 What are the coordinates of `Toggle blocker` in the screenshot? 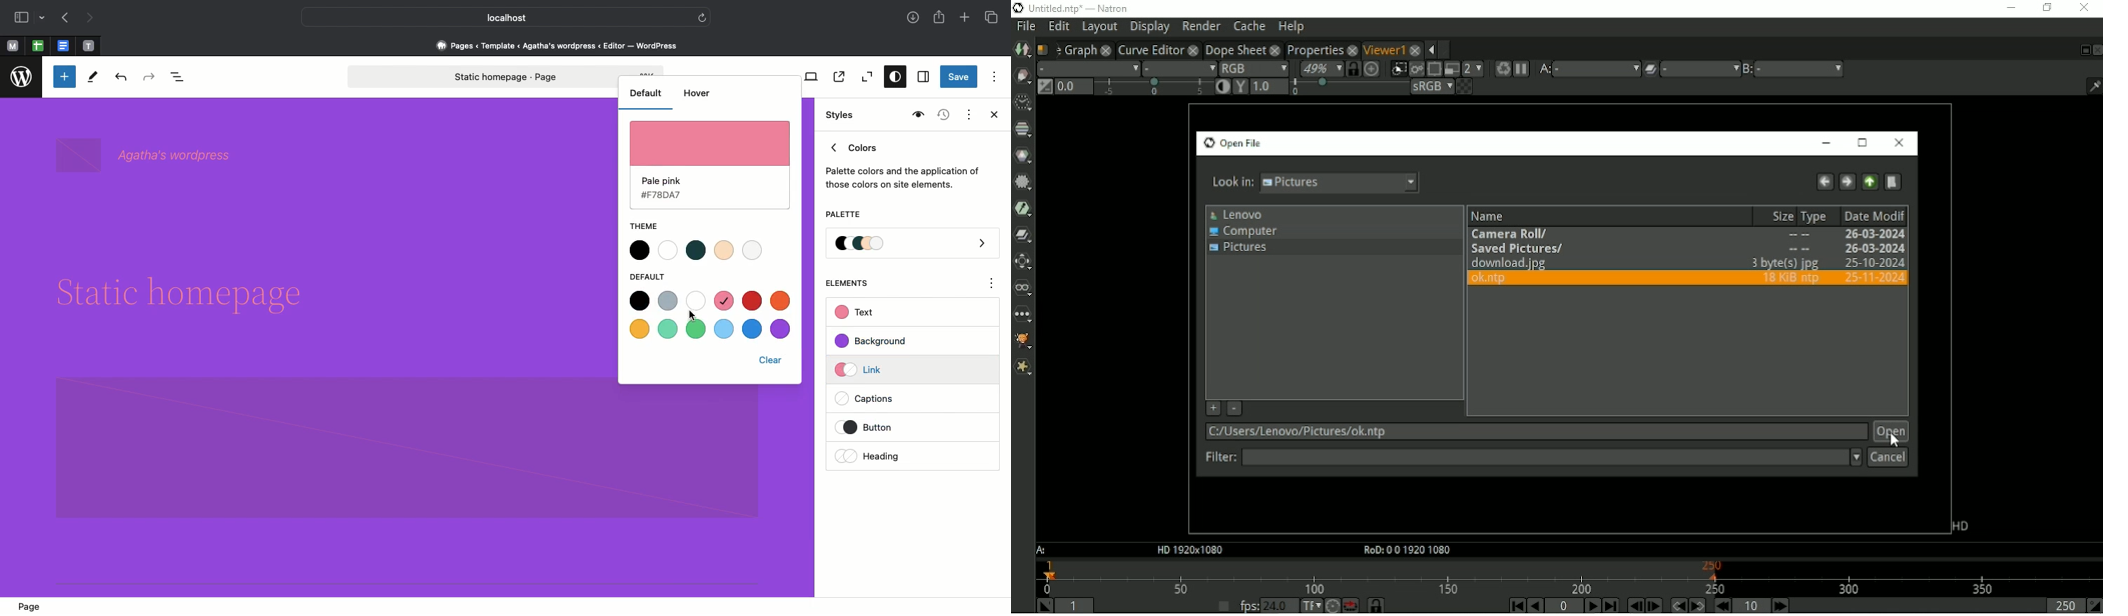 It's located at (65, 77).